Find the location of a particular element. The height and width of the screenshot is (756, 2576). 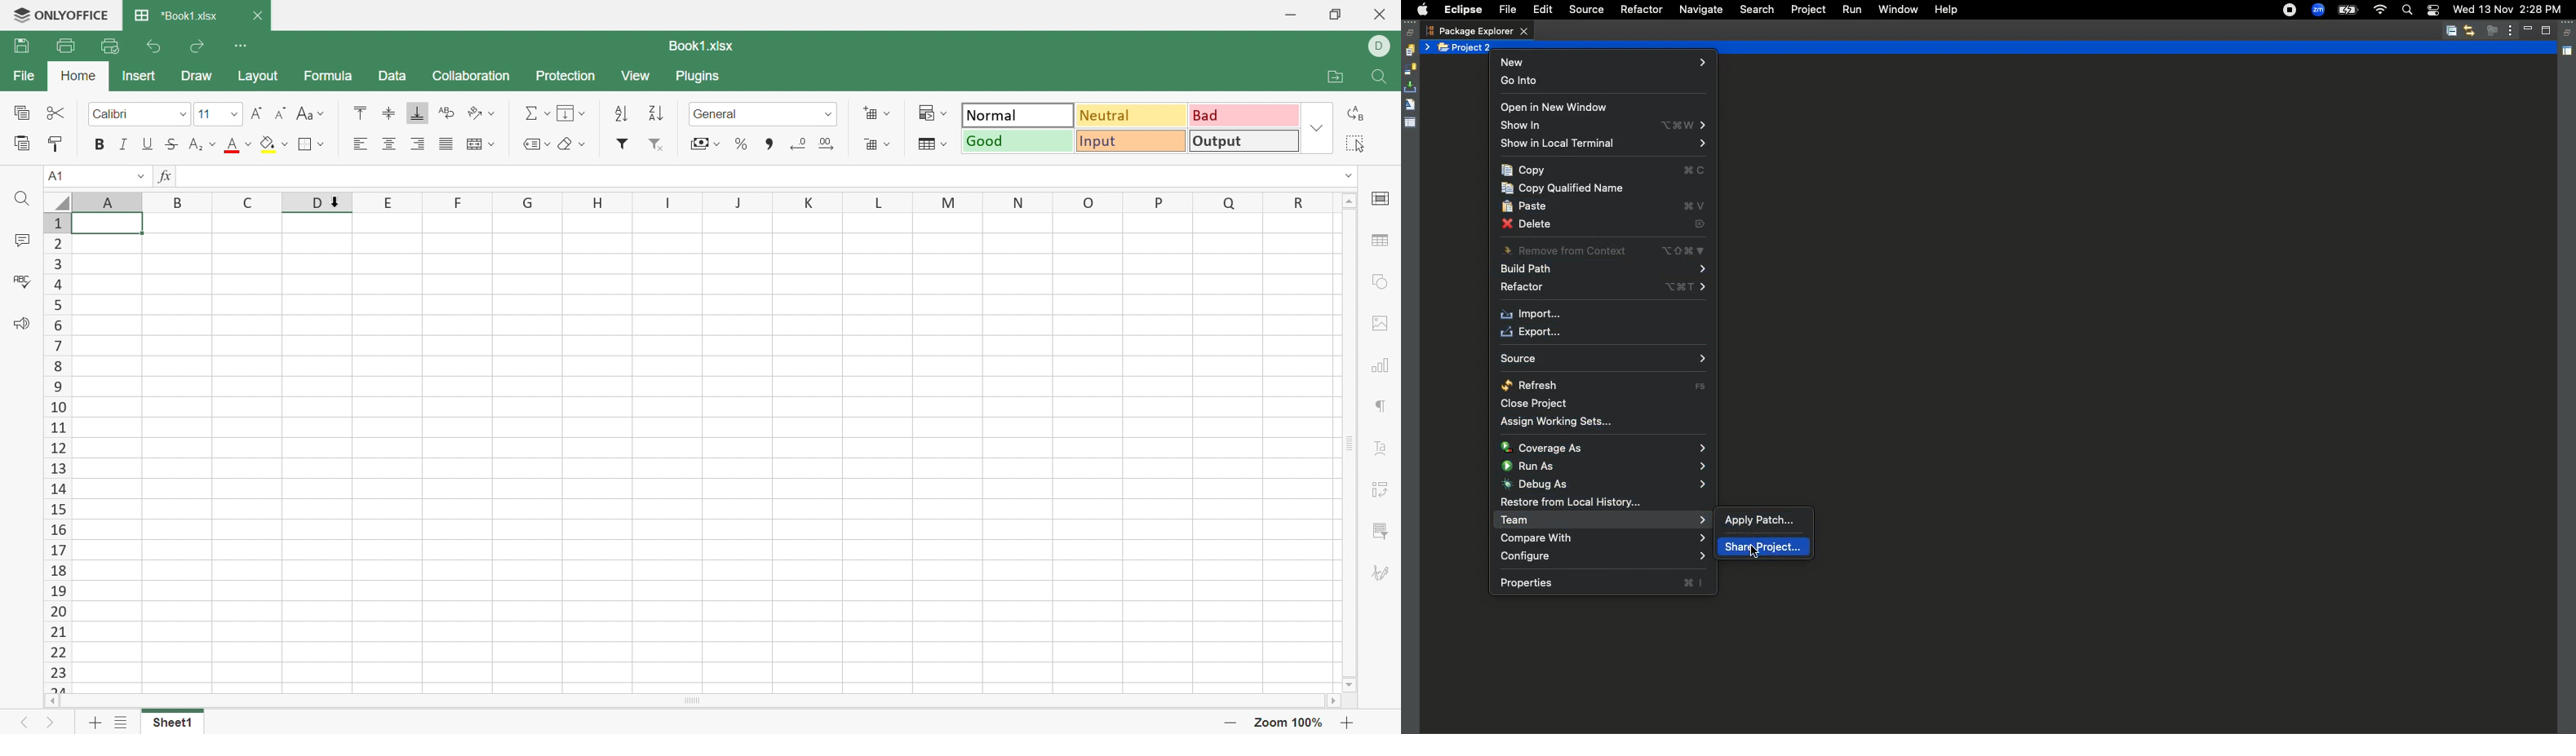

Clear is located at coordinates (569, 145).